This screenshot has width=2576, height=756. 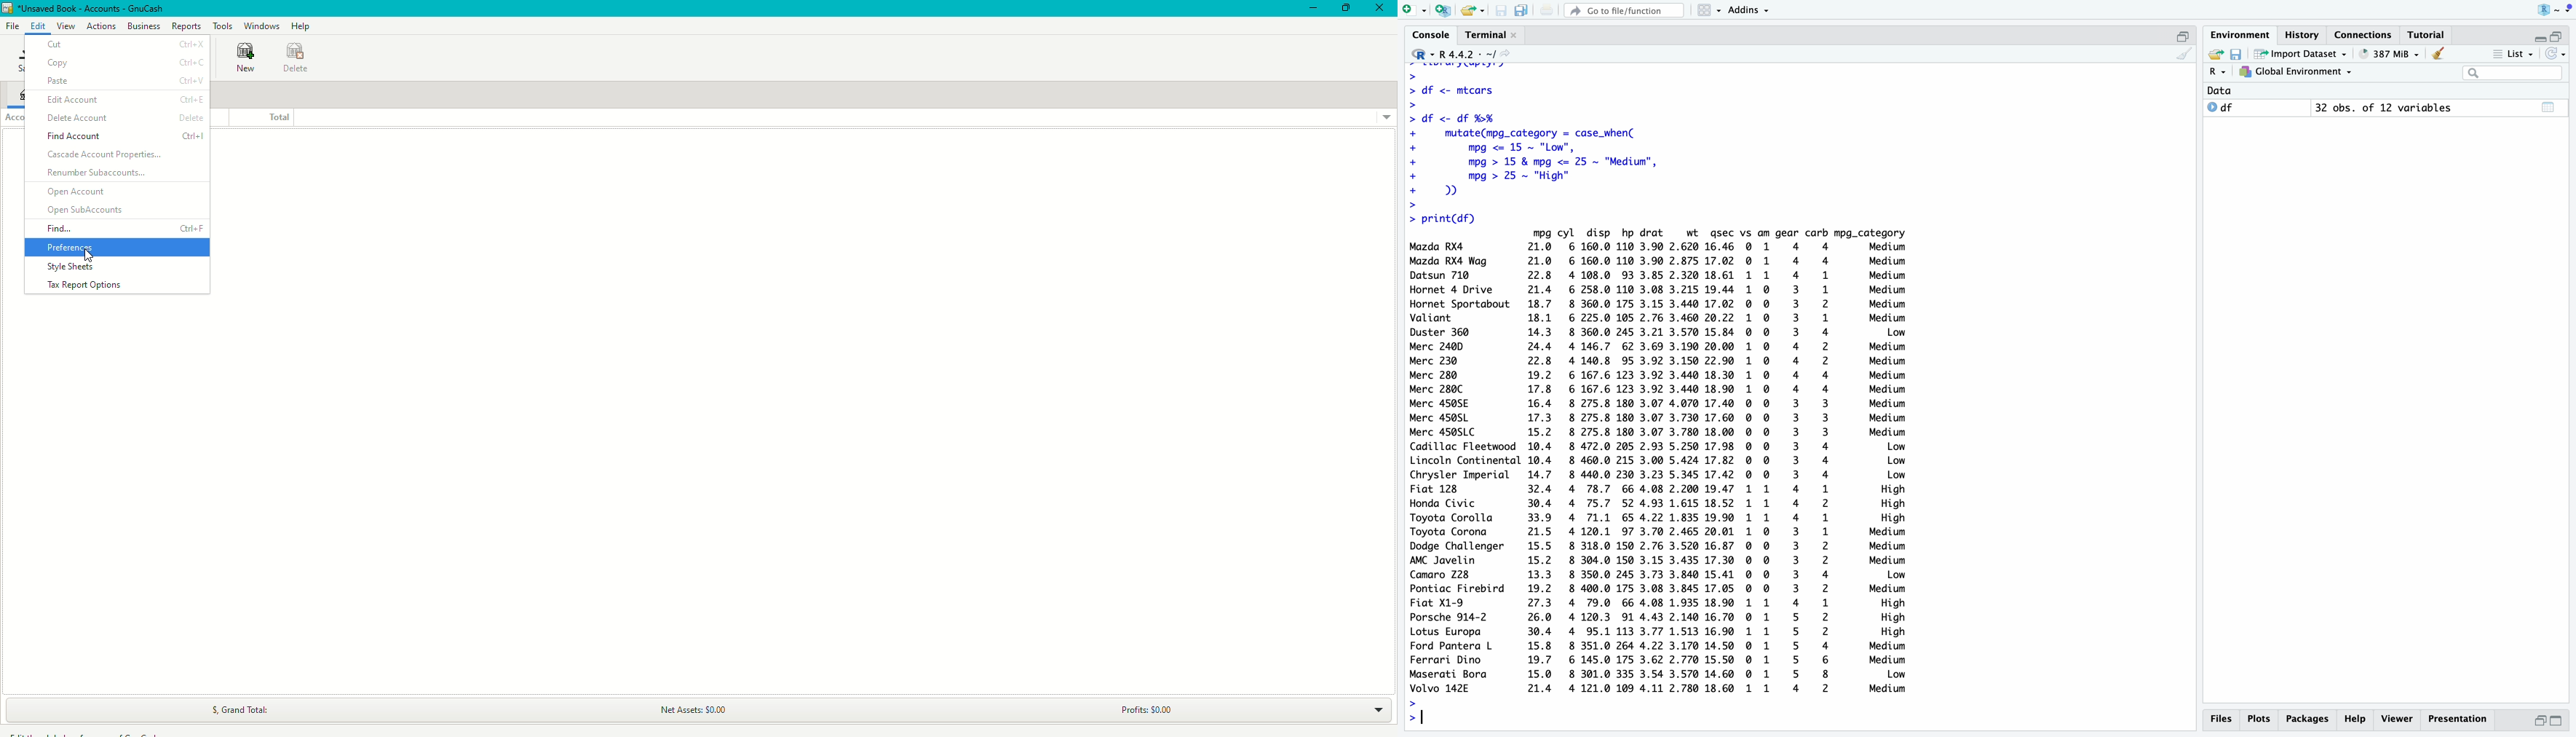 What do you see at coordinates (2437, 54) in the screenshot?
I see `clean` at bounding box center [2437, 54].